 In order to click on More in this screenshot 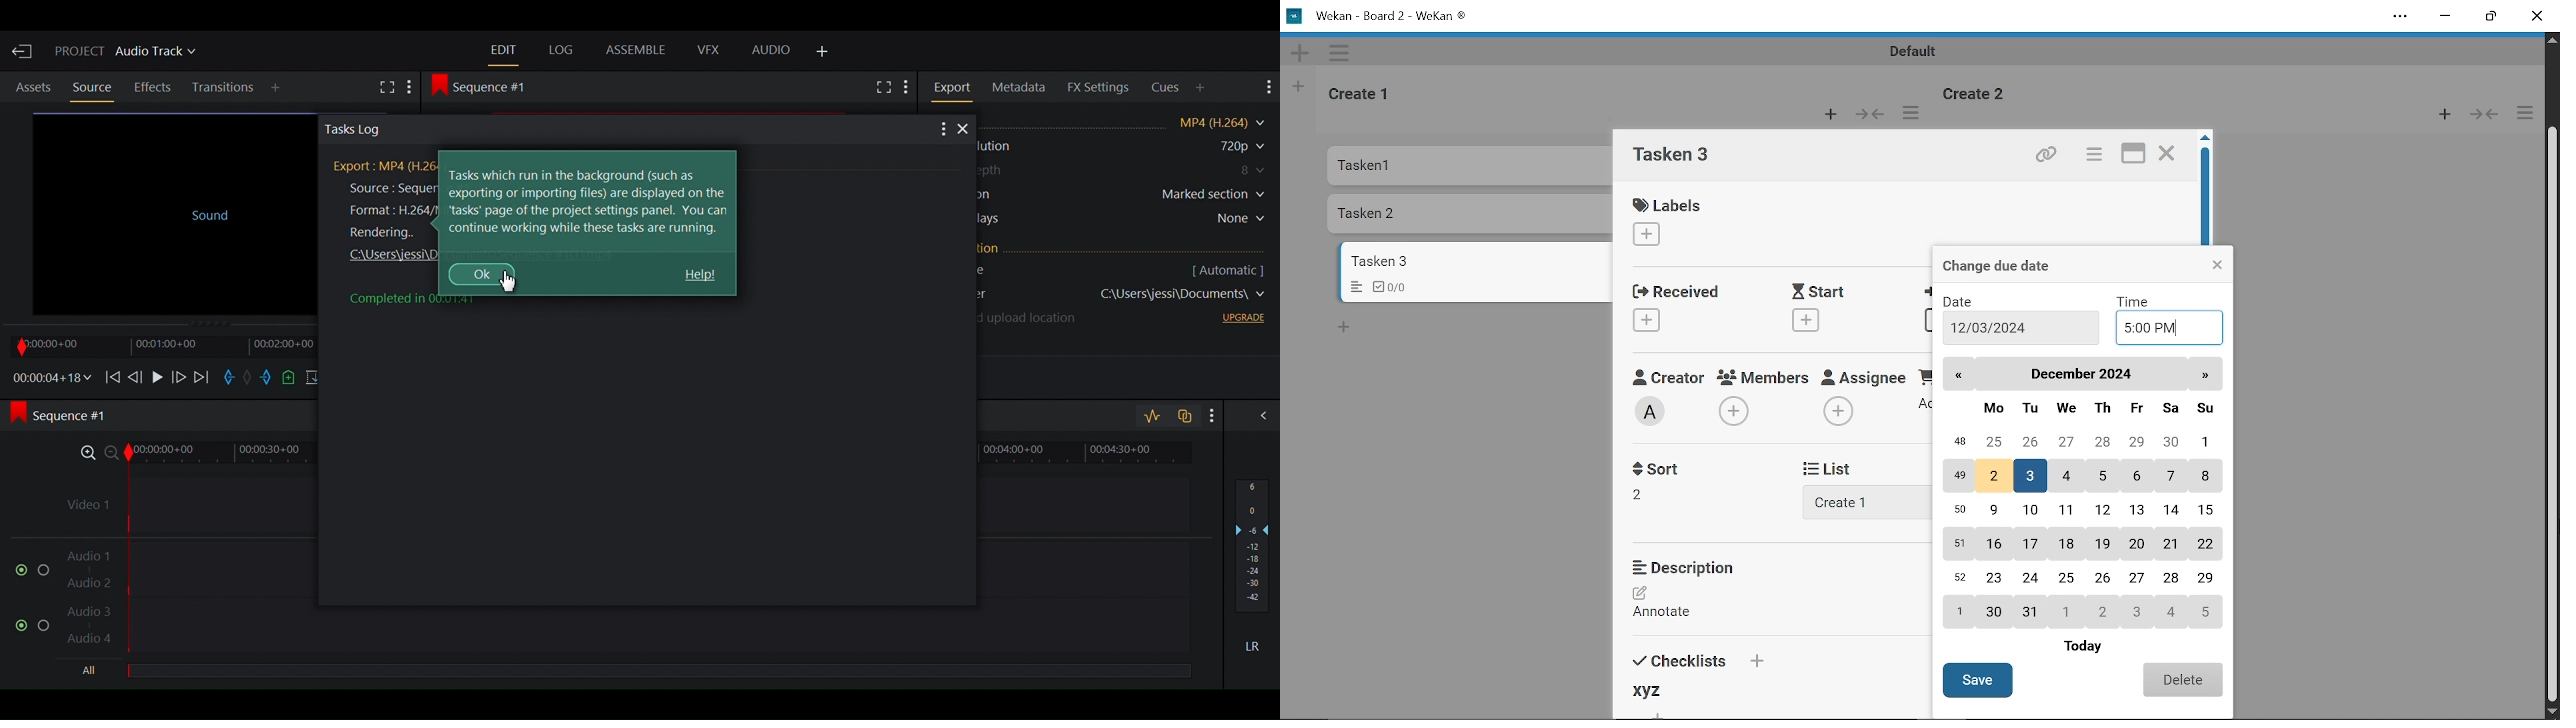, I will do `click(414, 87)`.